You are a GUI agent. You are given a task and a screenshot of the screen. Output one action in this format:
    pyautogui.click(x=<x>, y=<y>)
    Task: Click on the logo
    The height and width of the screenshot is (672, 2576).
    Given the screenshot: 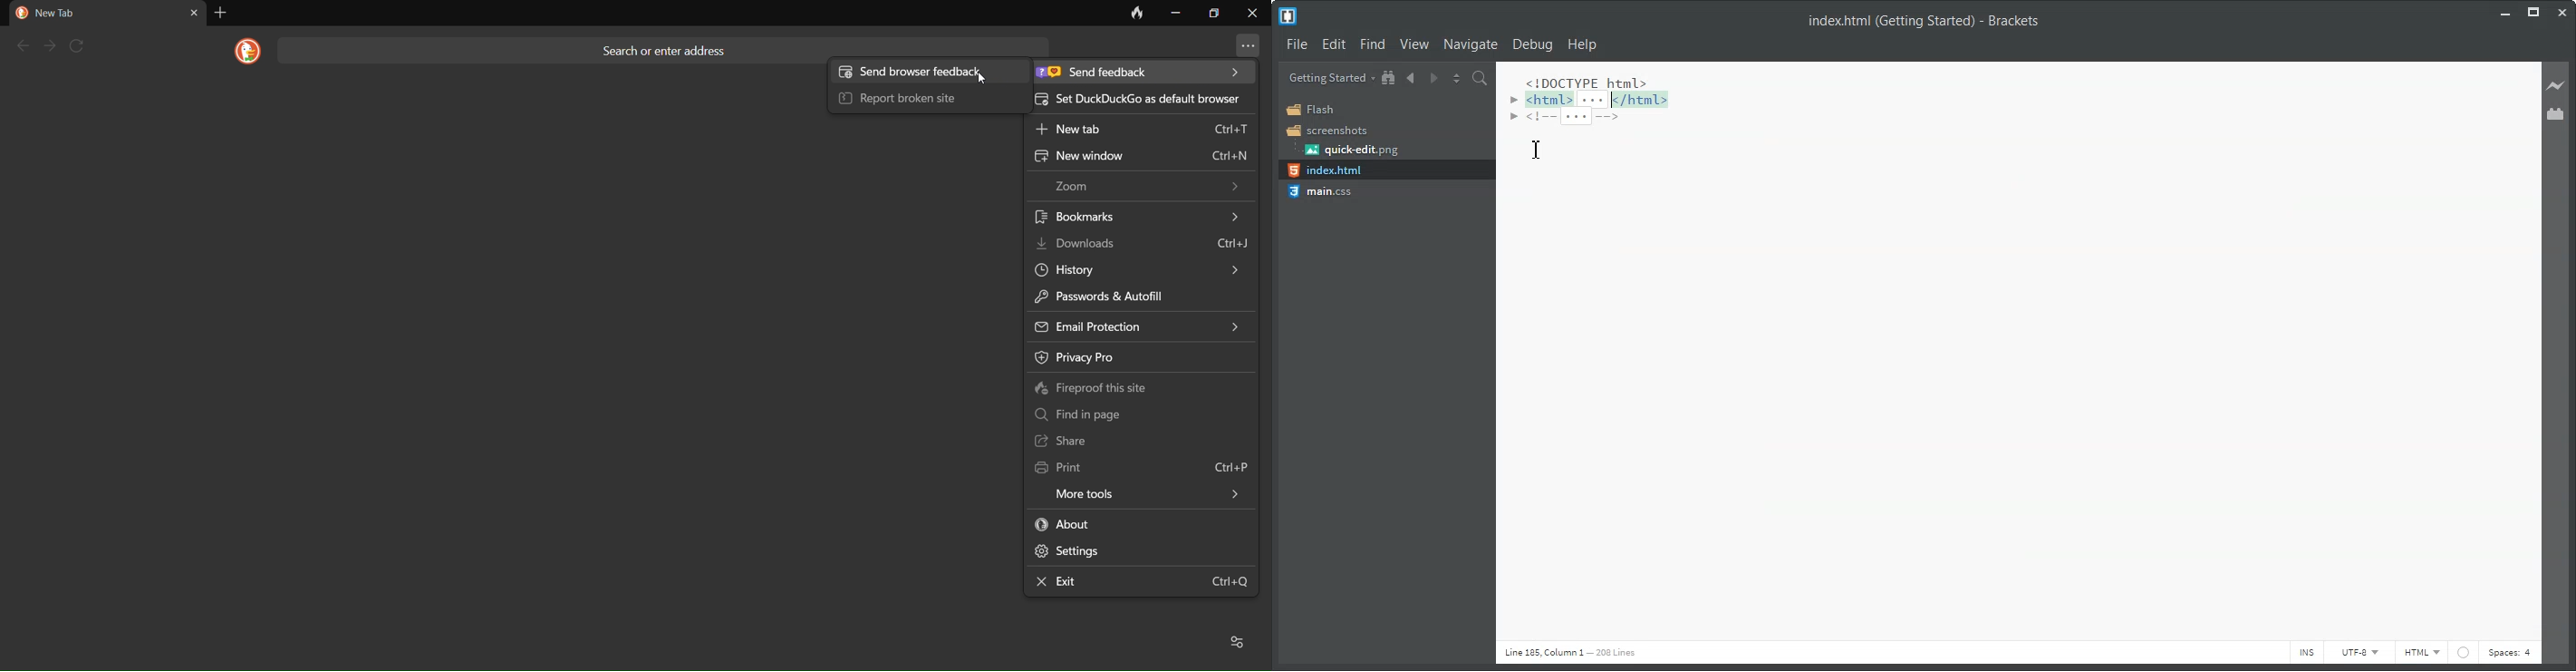 What is the action you would take?
    pyautogui.click(x=243, y=52)
    